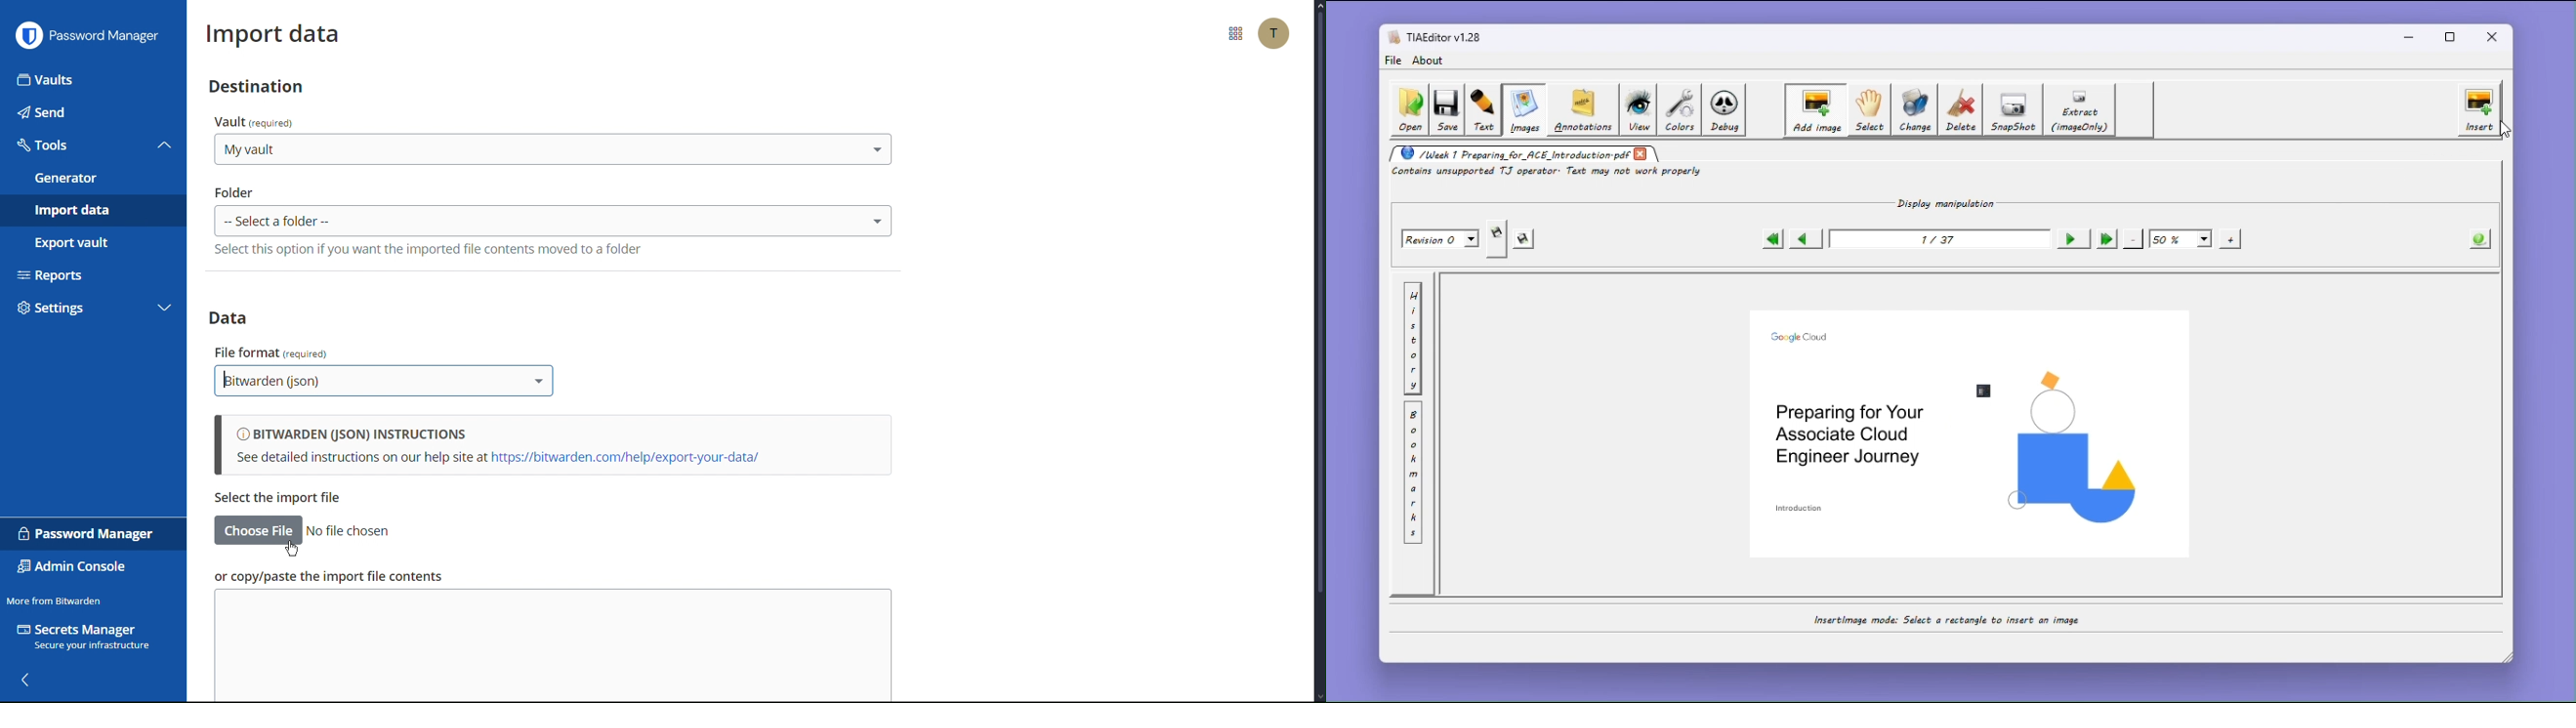  I want to click on select destination Vault, so click(552, 148).